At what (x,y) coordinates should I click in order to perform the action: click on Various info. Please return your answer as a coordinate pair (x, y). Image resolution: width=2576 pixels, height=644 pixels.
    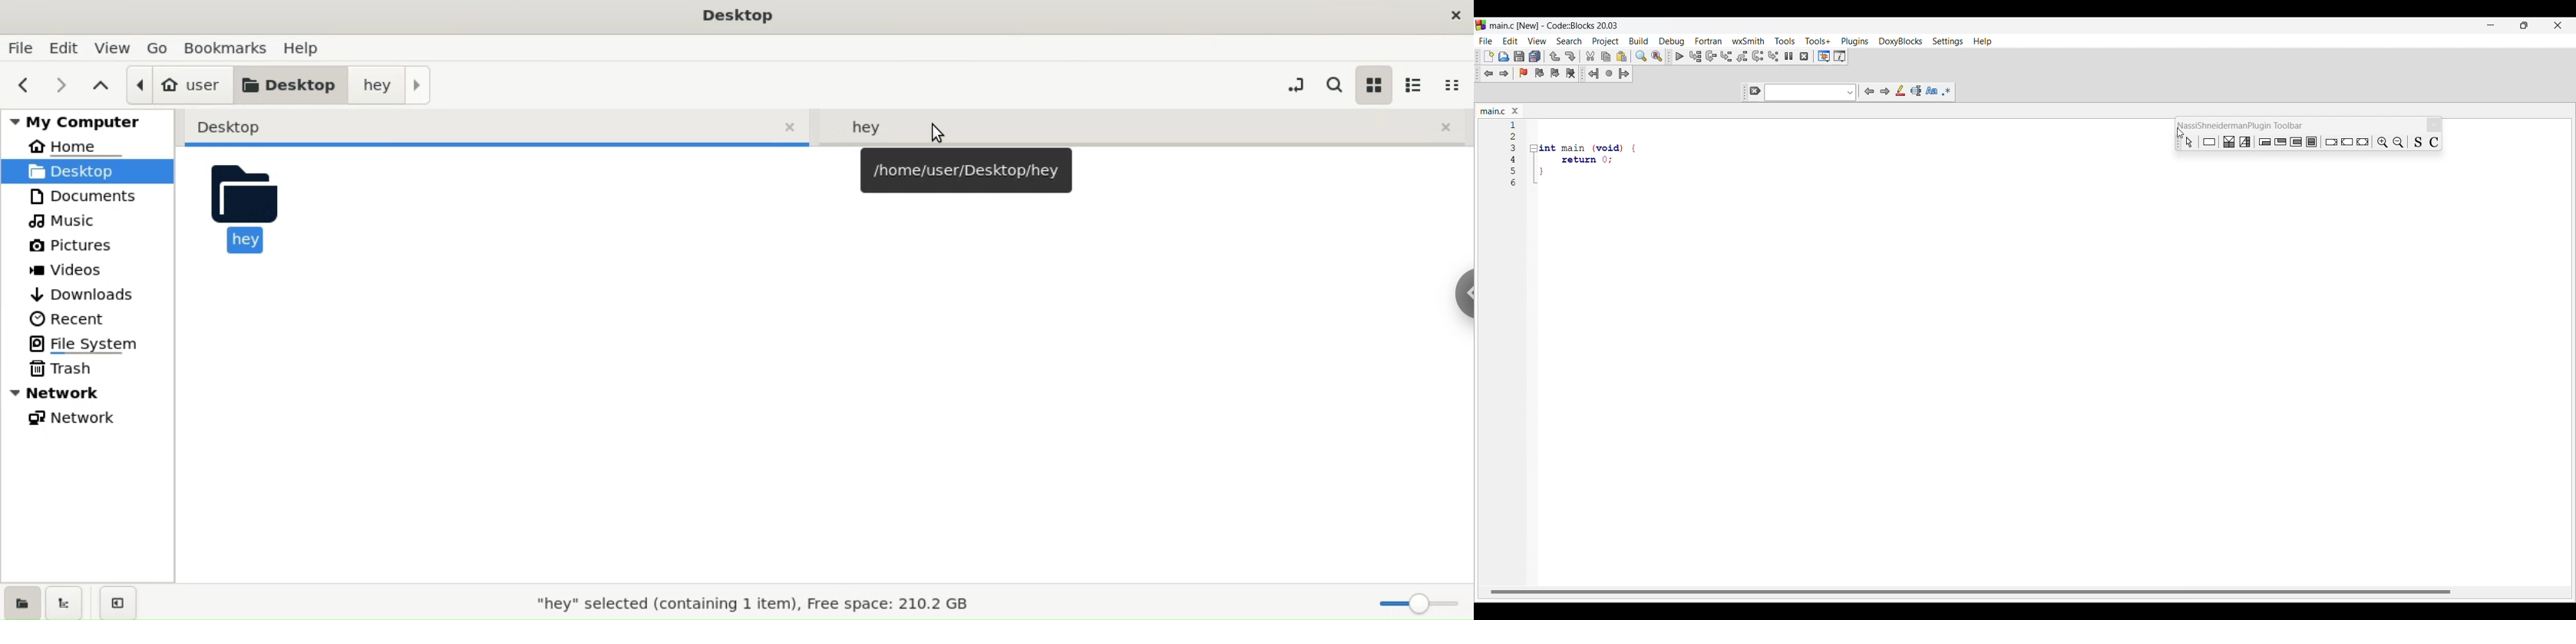
    Looking at the image, I should click on (1840, 56).